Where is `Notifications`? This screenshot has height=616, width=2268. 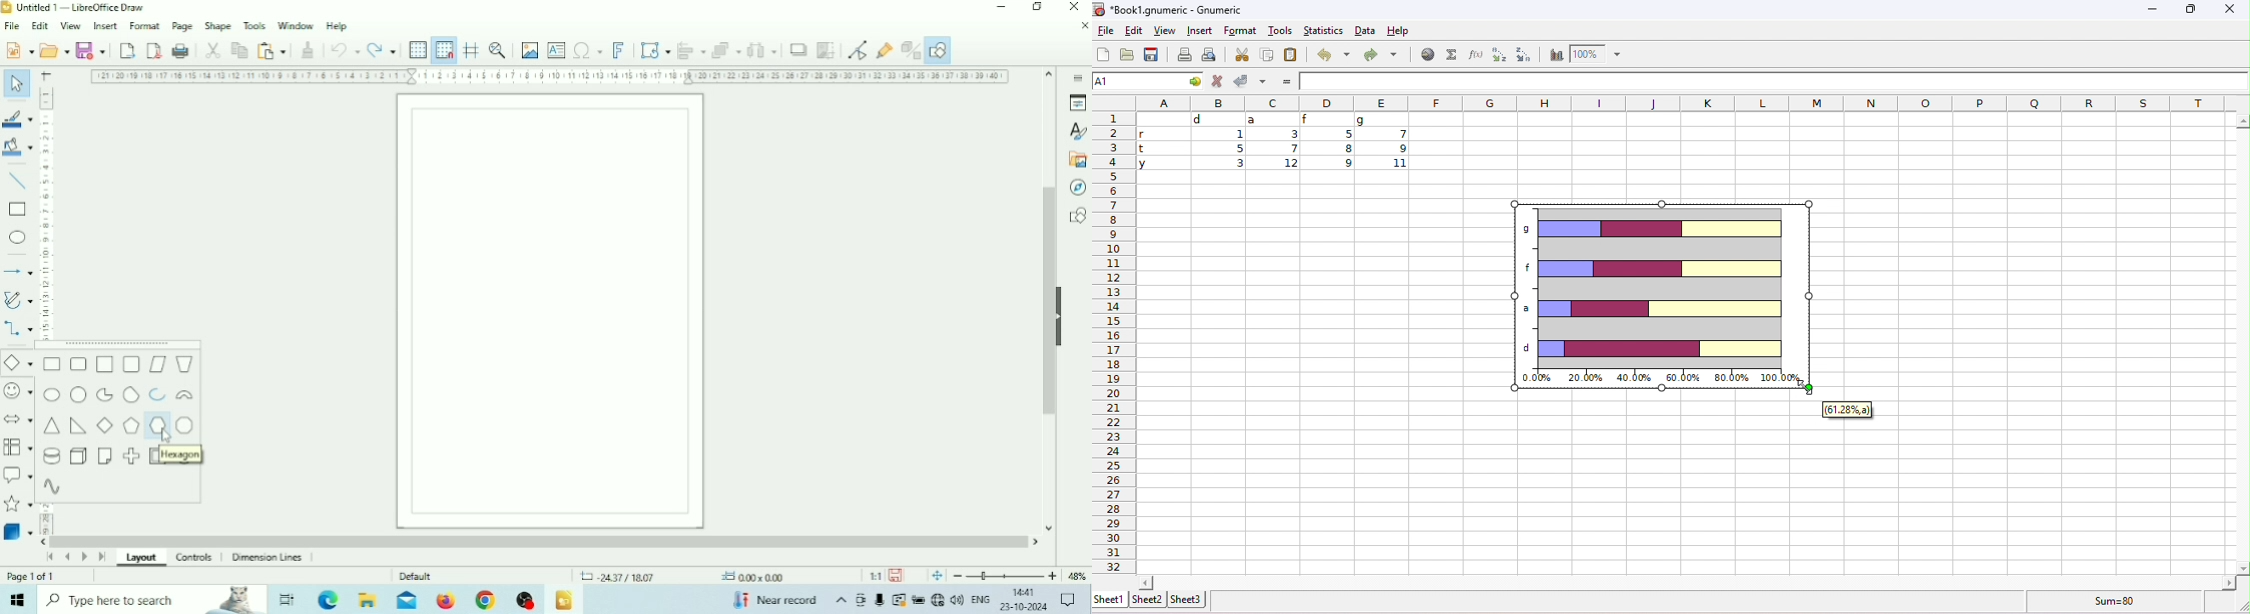 Notifications is located at coordinates (1067, 600).